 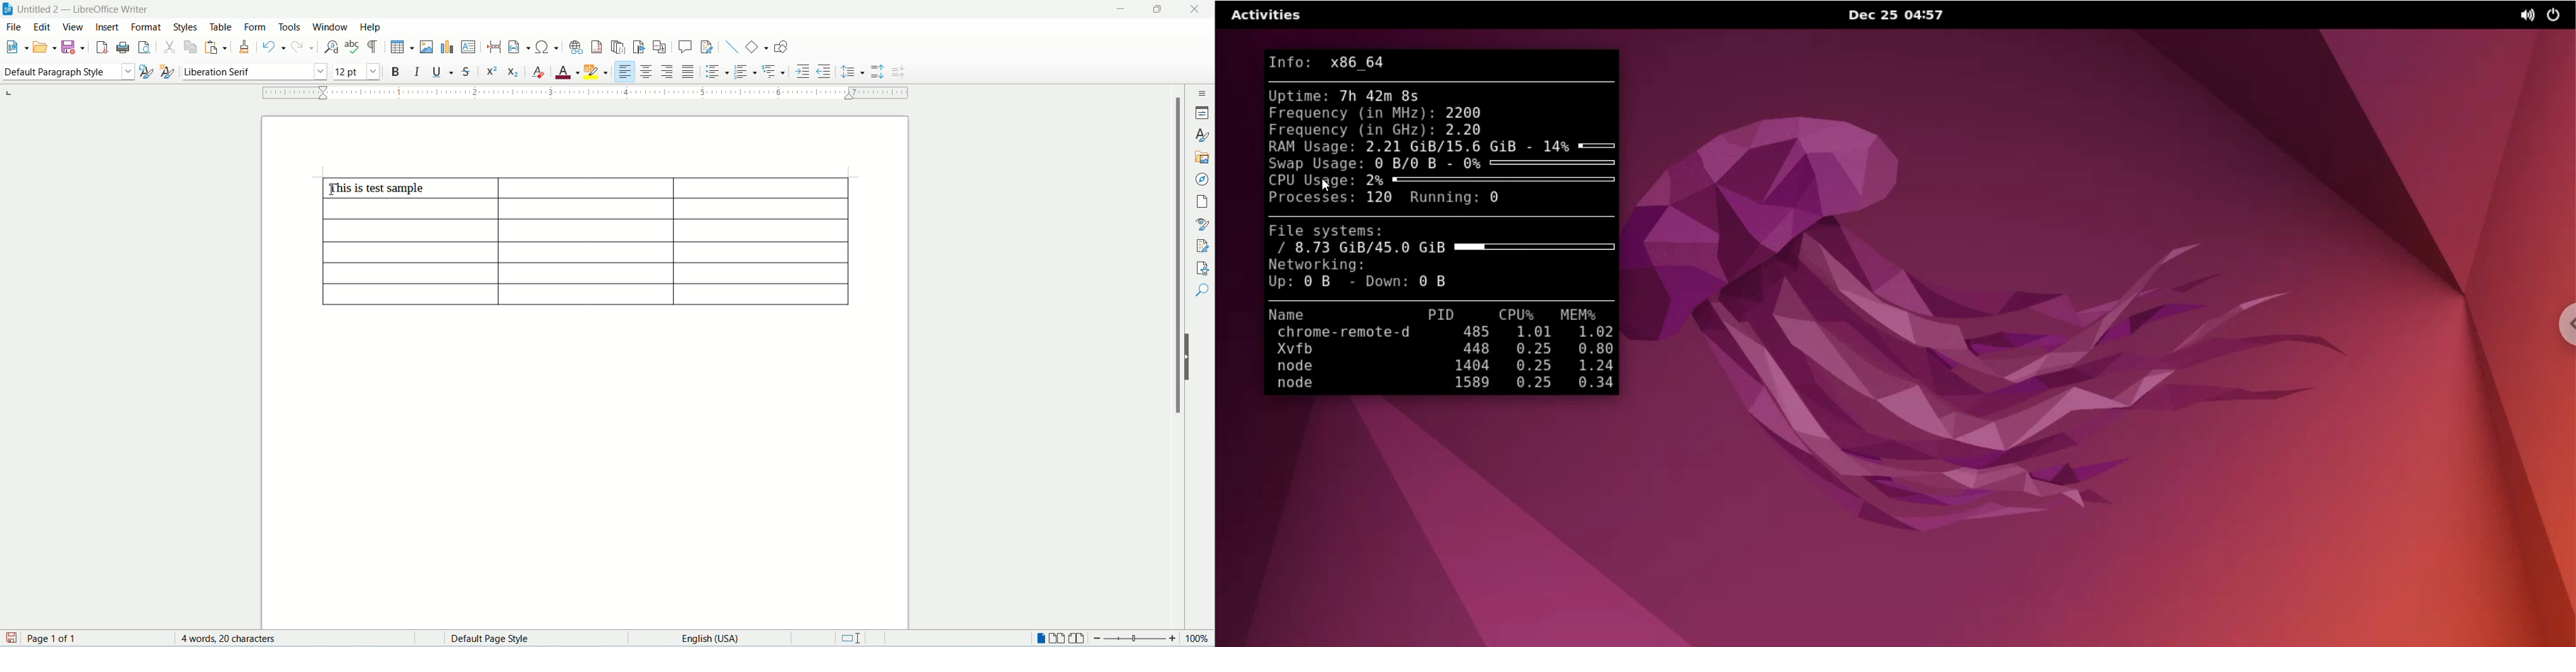 I want to click on this is test sample, so click(x=379, y=188).